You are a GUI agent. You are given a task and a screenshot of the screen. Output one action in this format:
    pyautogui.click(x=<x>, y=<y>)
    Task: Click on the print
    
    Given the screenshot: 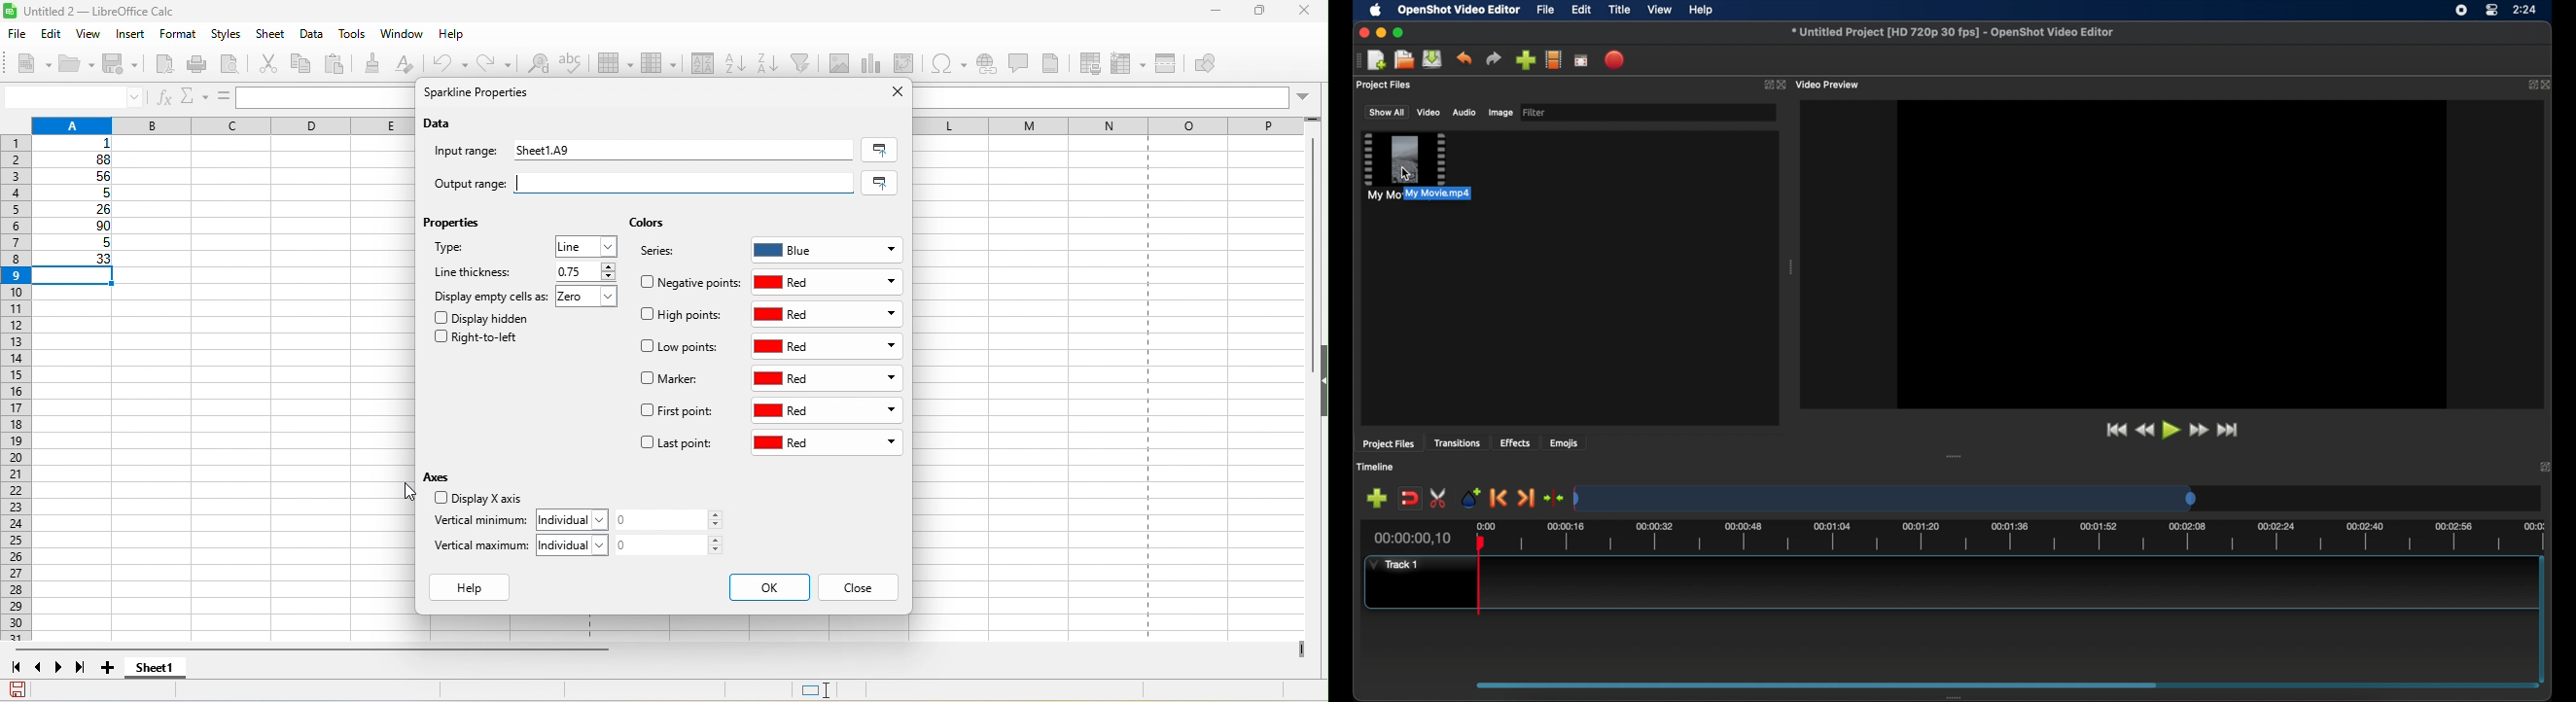 What is the action you would take?
    pyautogui.click(x=201, y=64)
    